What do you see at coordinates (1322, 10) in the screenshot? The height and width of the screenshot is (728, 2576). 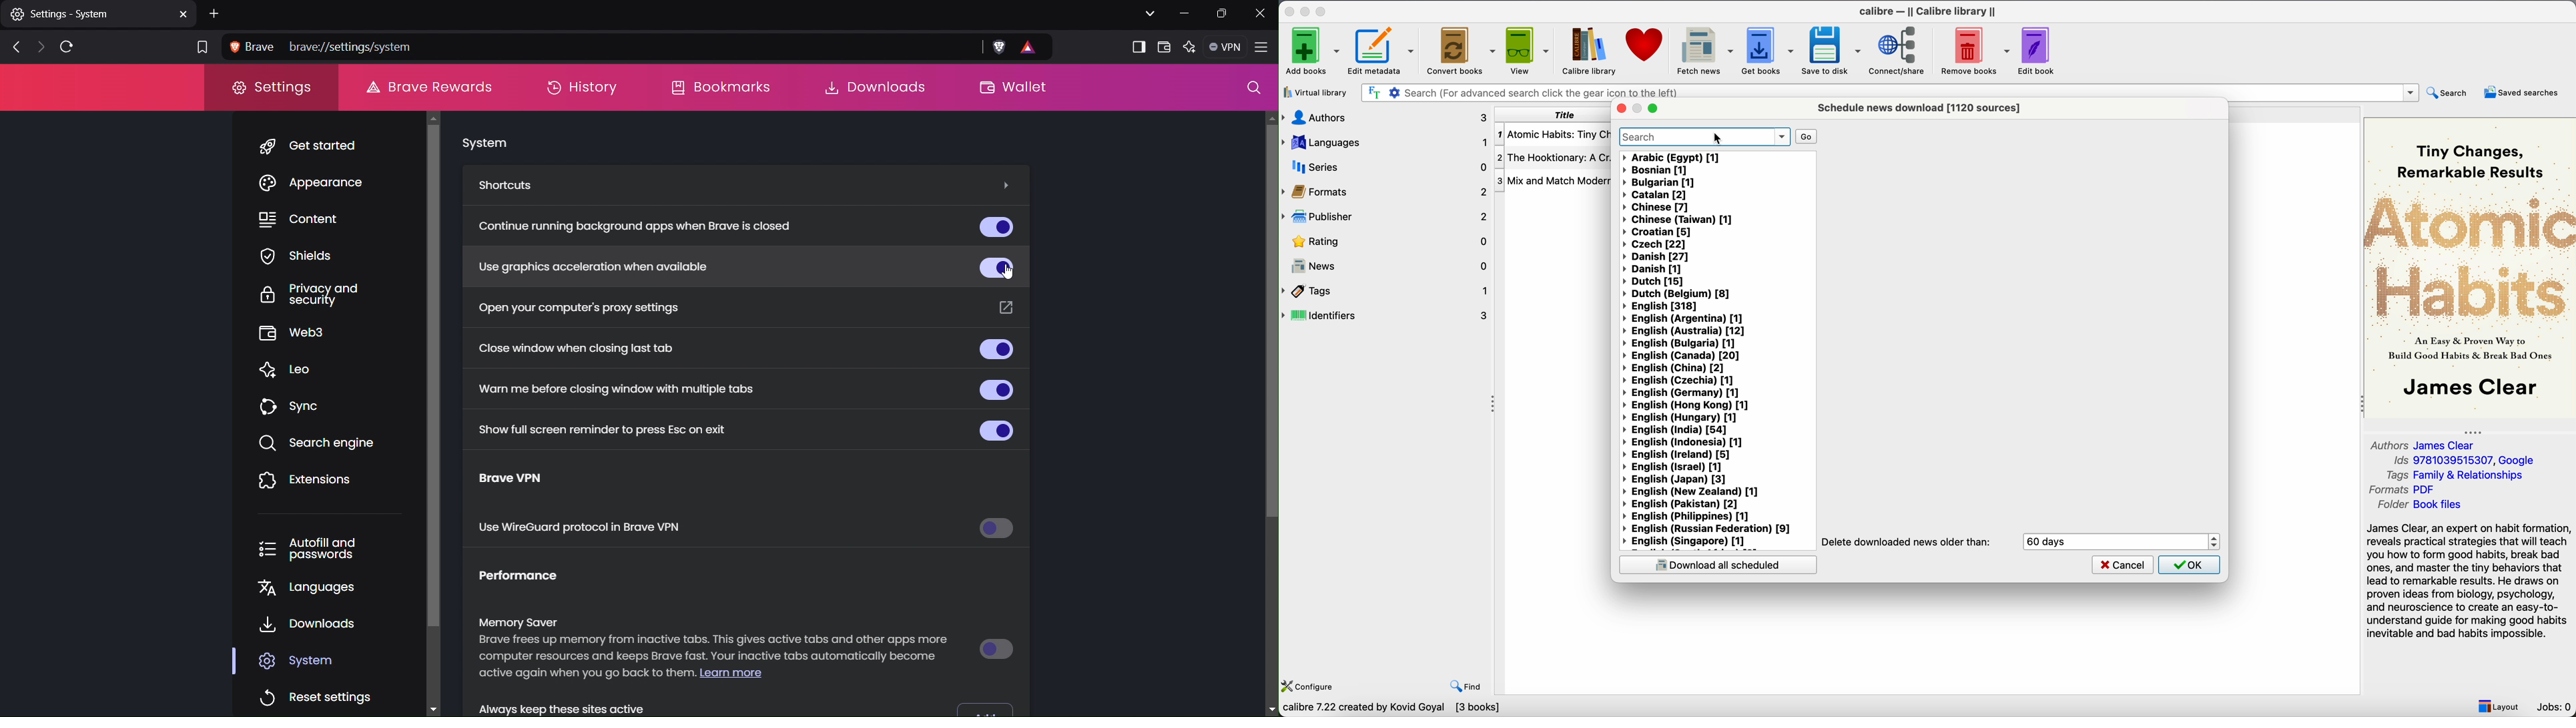 I see `maximize` at bounding box center [1322, 10].